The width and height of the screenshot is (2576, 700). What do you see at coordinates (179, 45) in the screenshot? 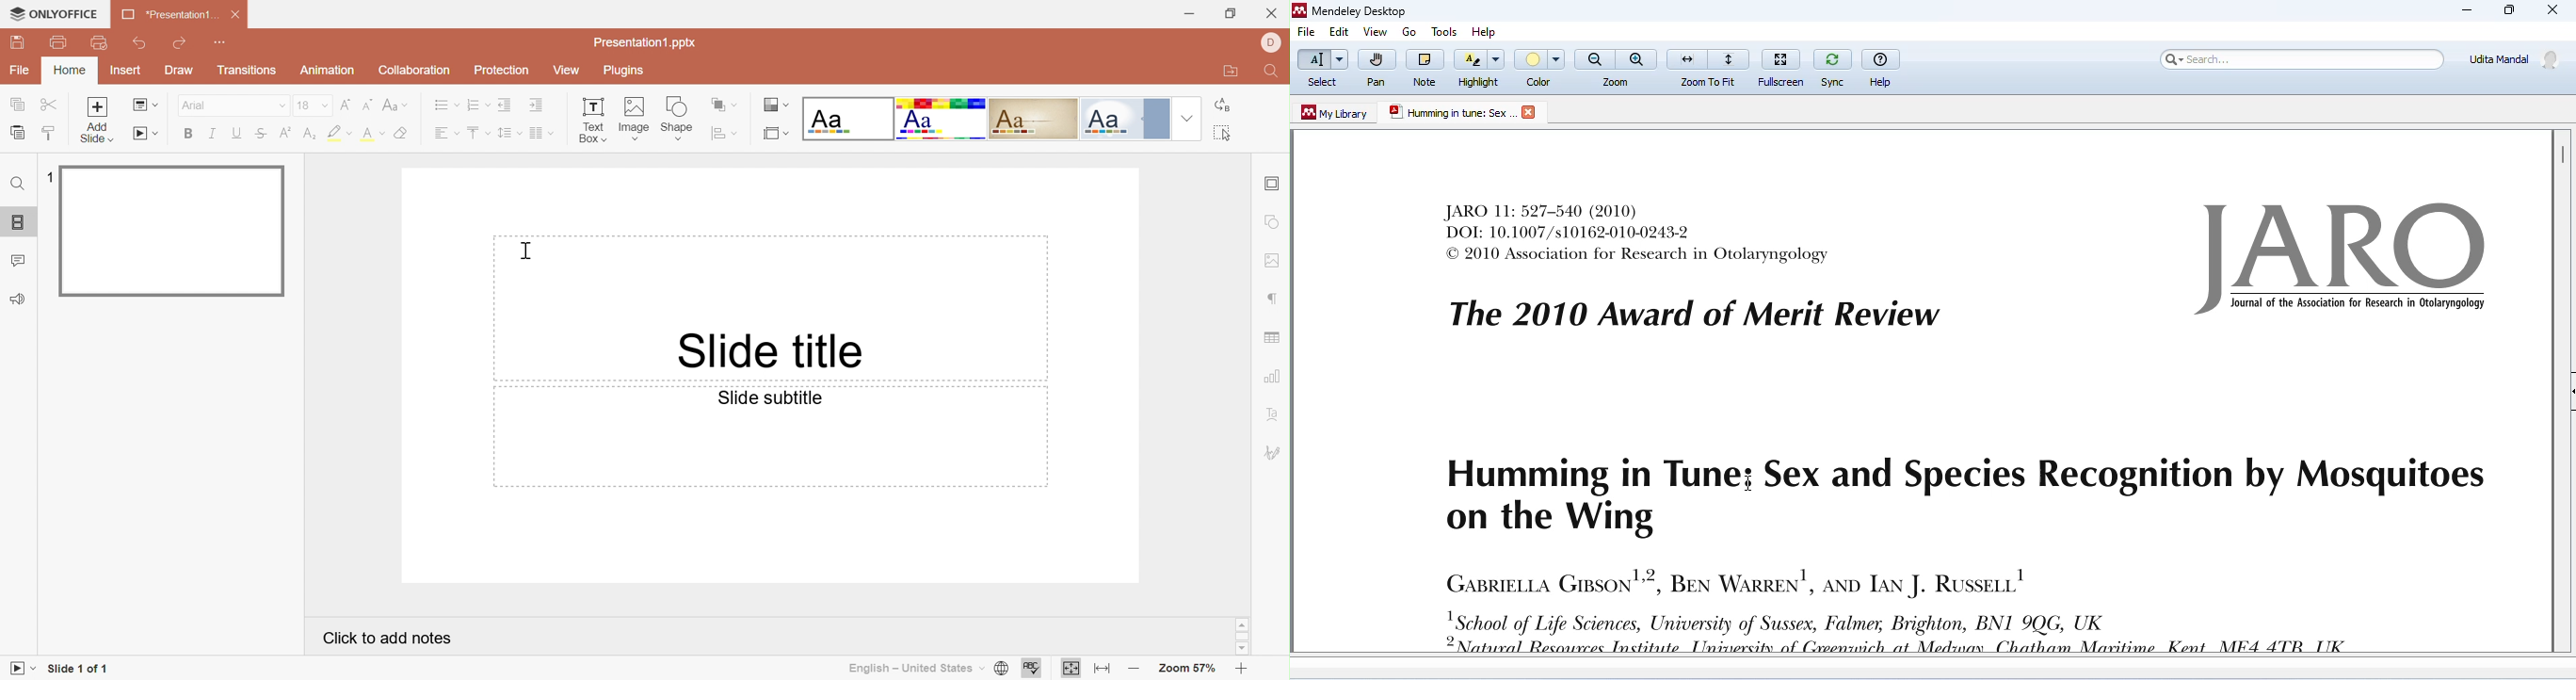
I see `Redo` at bounding box center [179, 45].